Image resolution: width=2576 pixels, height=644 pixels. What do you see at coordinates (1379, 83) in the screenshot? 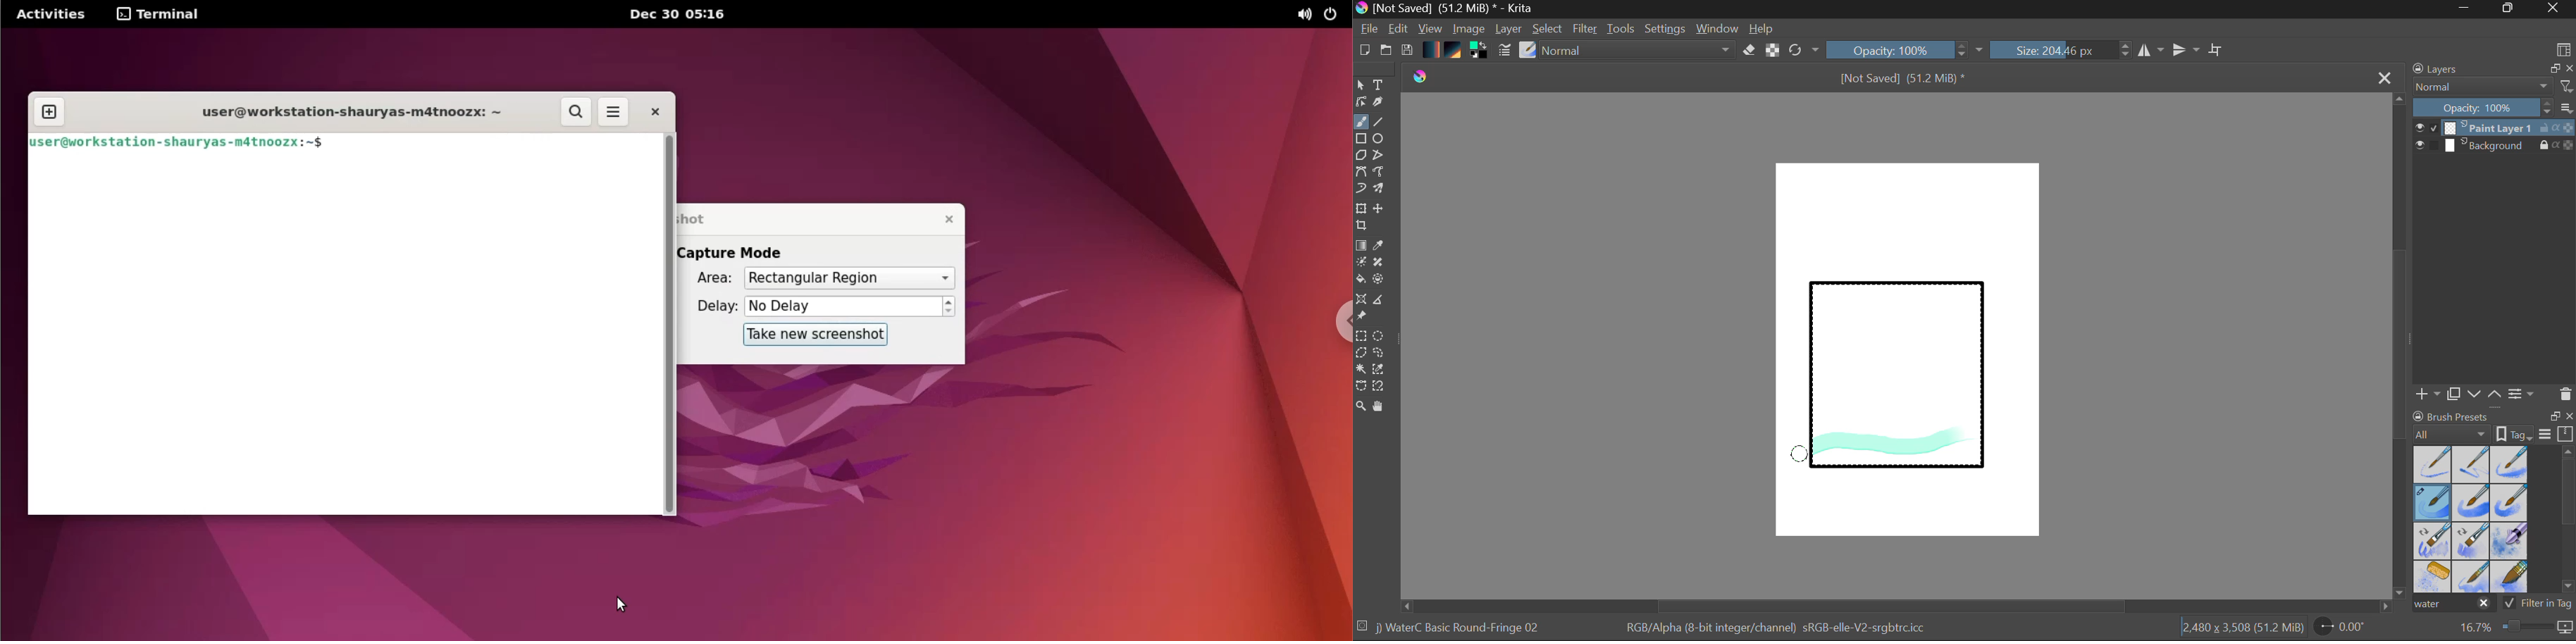
I see `Text` at bounding box center [1379, 83].